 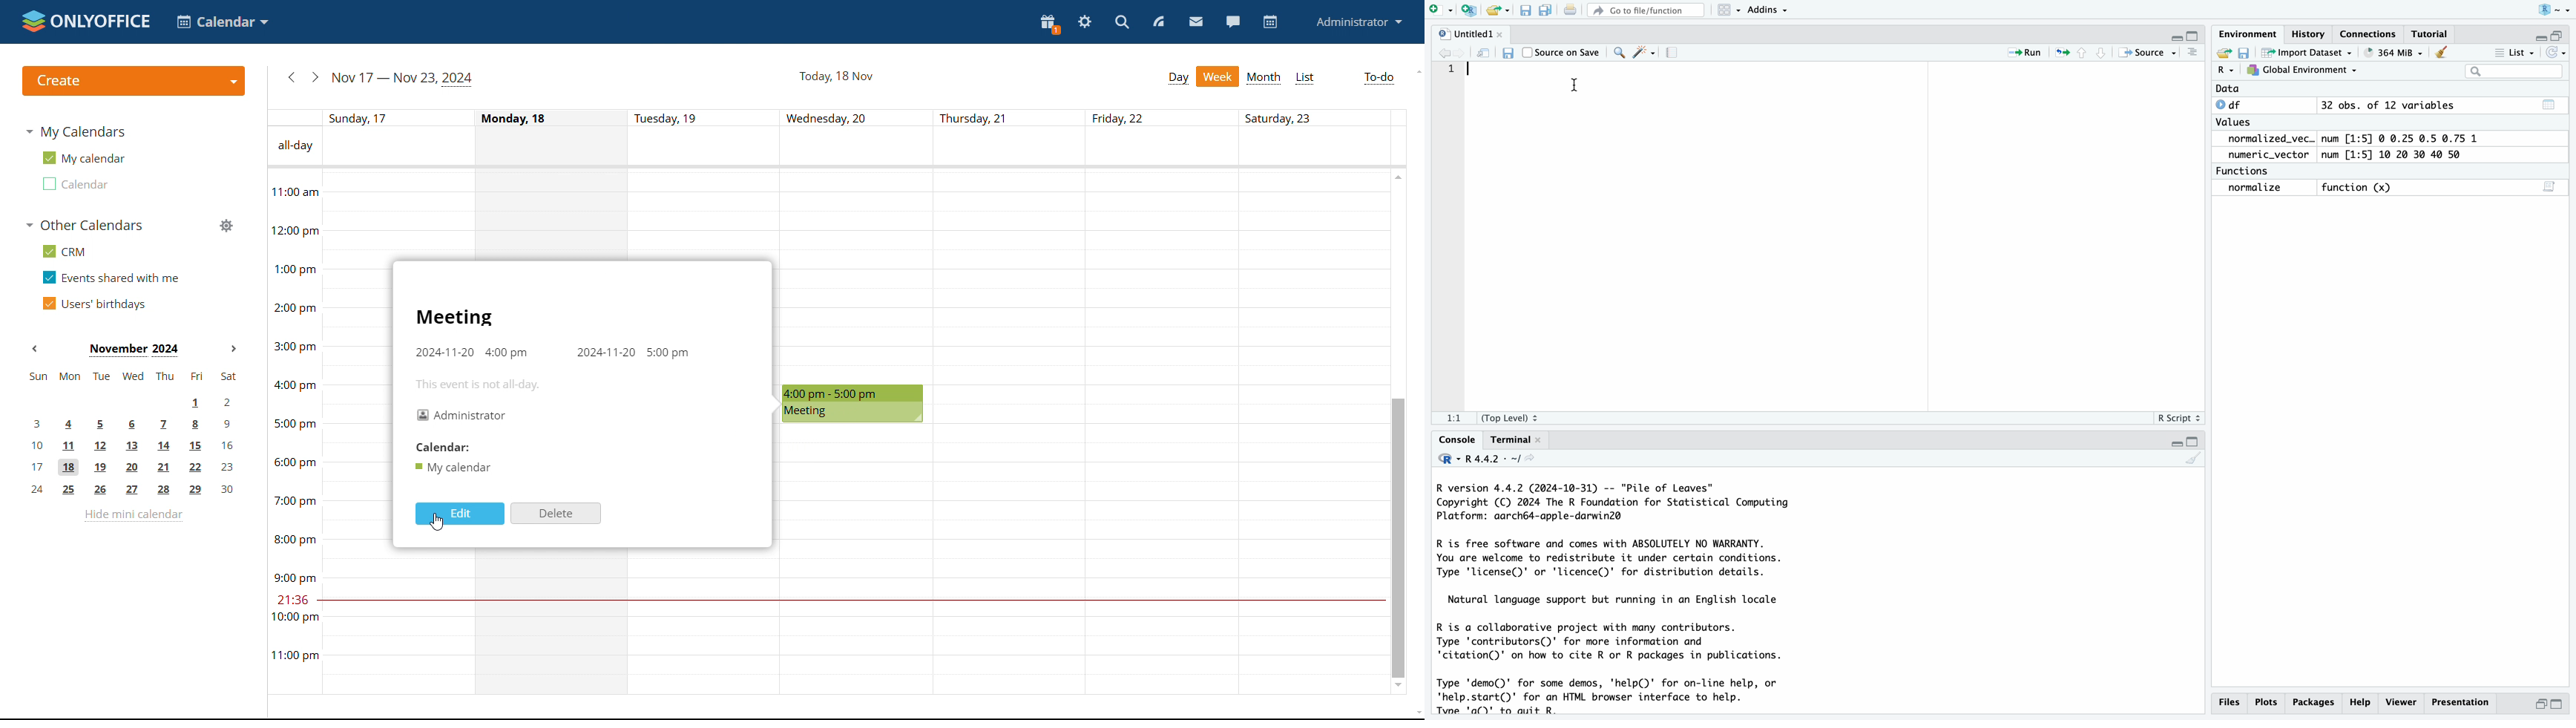 What do you see at coordinates (1562, 51) in the screenshot?
I see `Source on Save` at bounding box center [1562, 51].